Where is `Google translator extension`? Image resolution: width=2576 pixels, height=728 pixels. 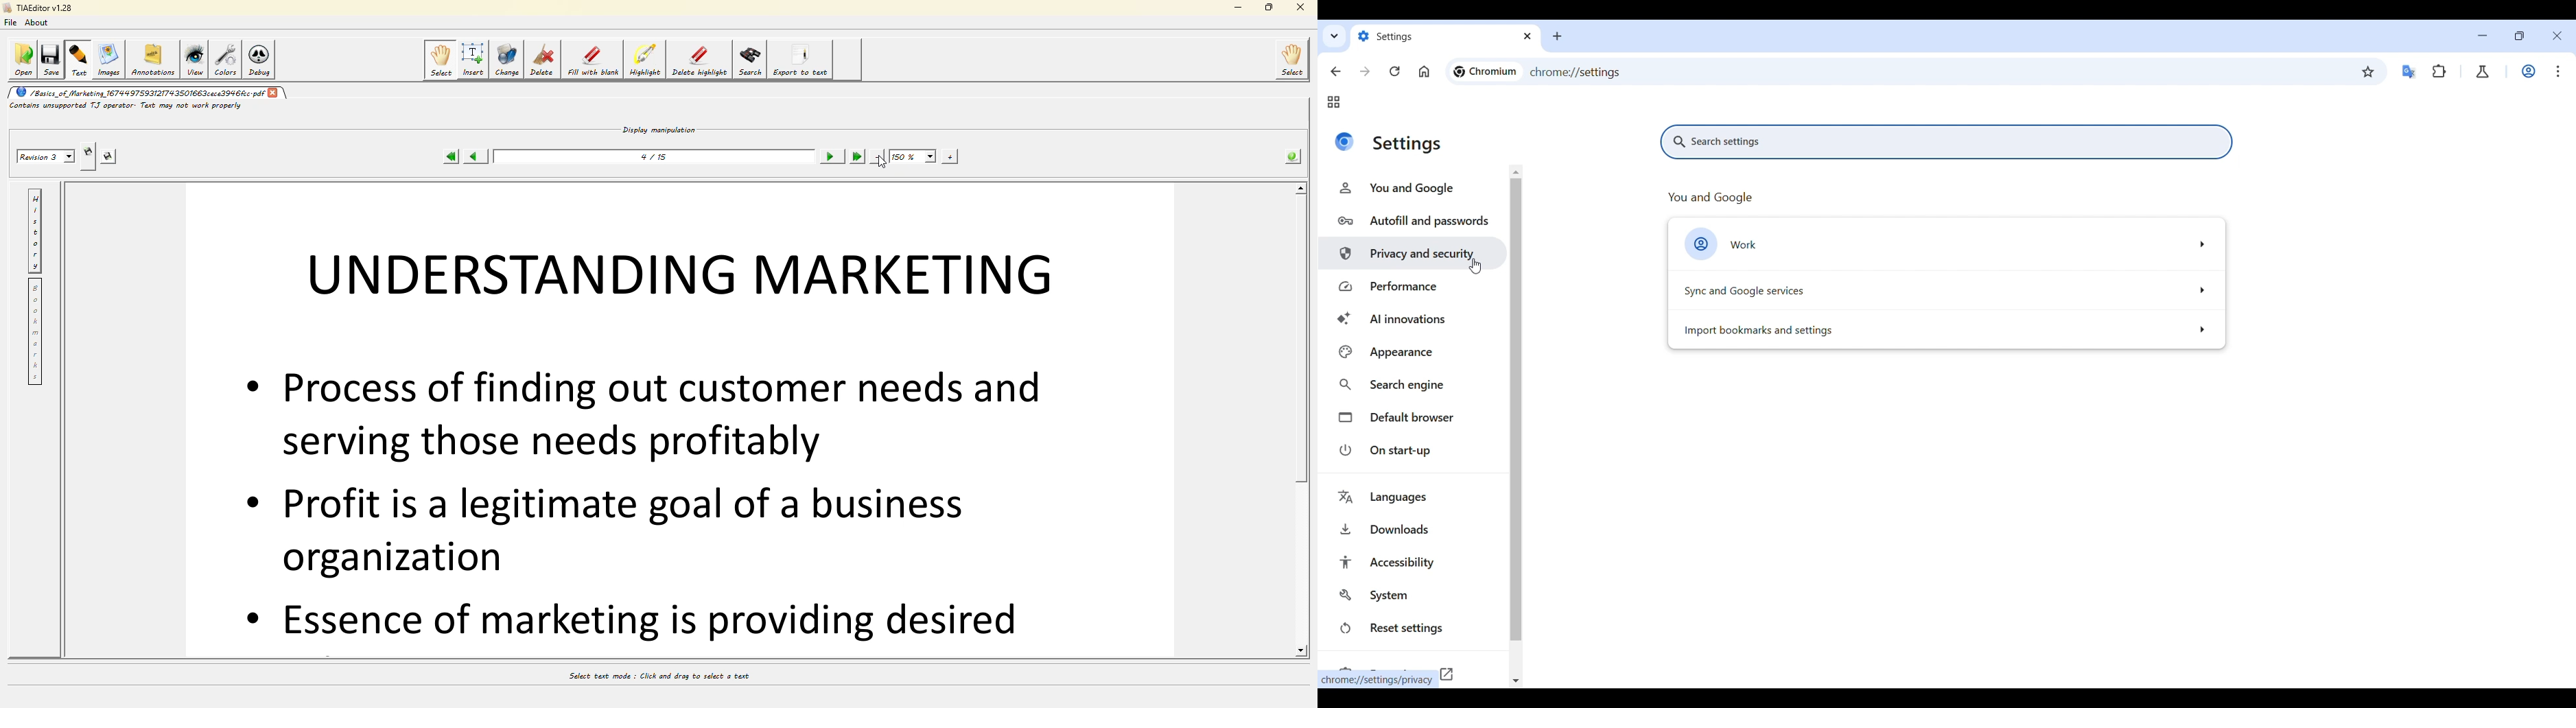
Google translator extension is located at coordinates (2409, 72).